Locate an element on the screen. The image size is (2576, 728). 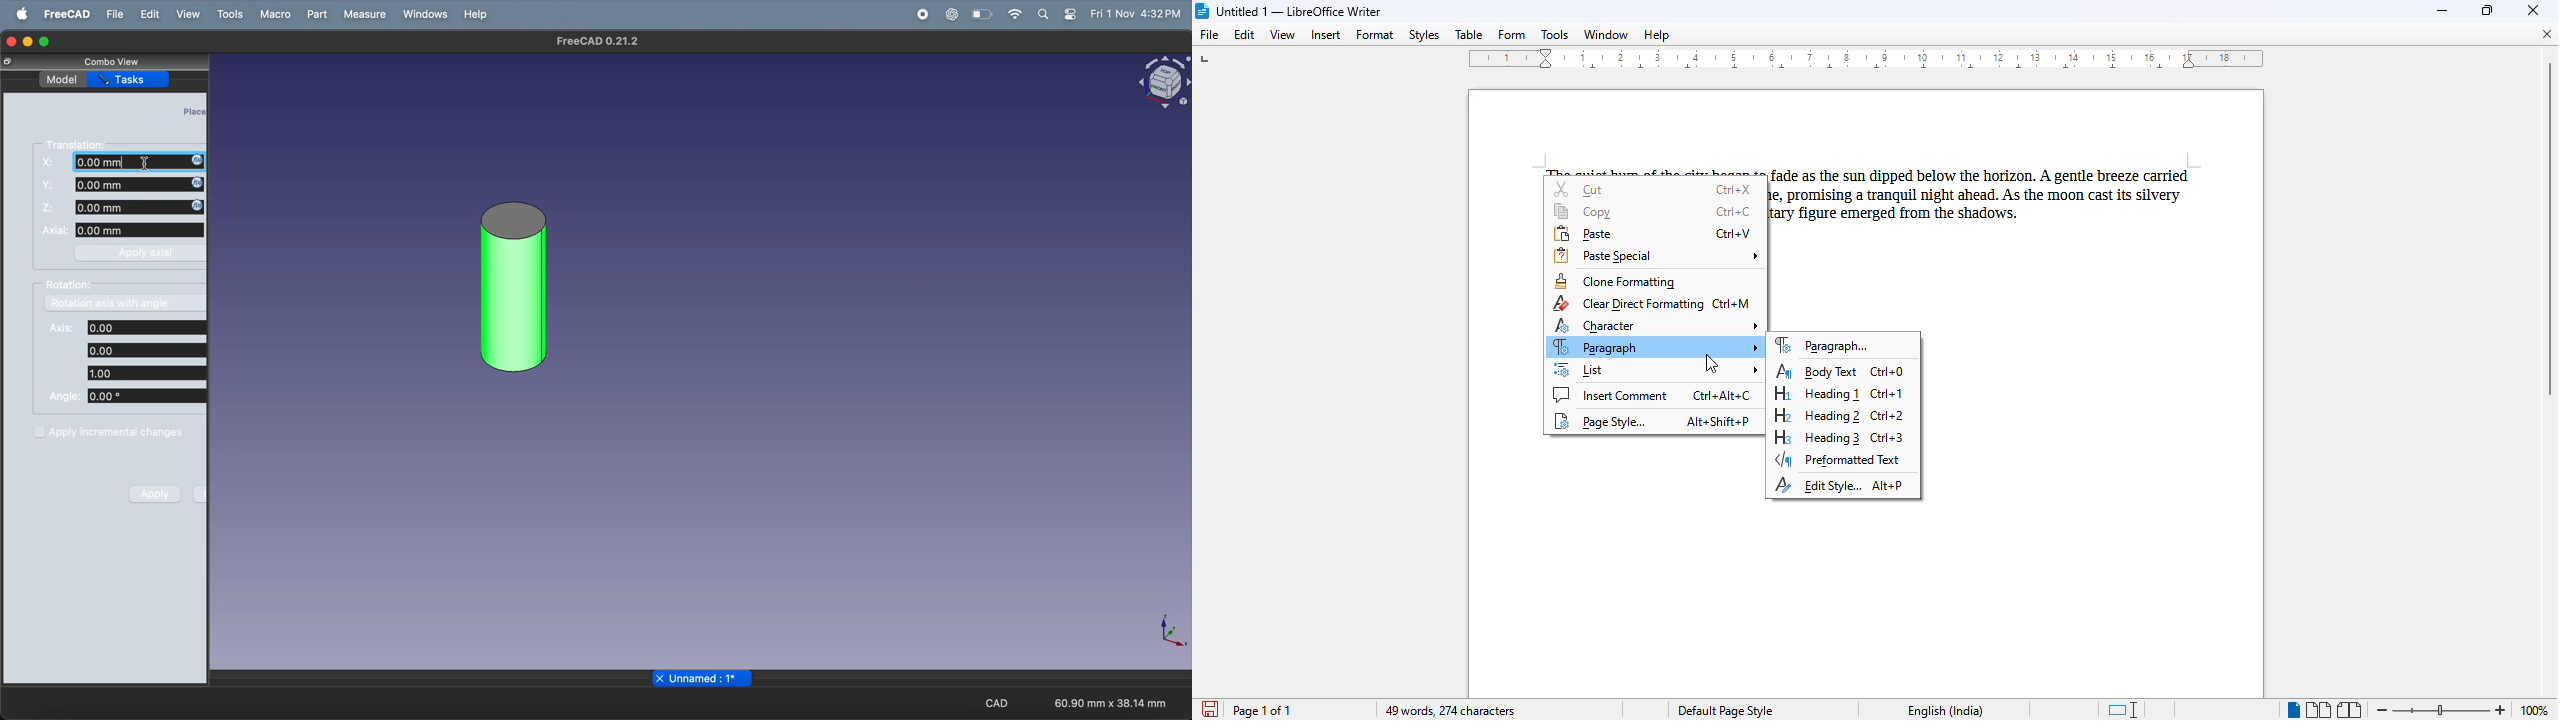
z distance is located at coordinates (140, 207).